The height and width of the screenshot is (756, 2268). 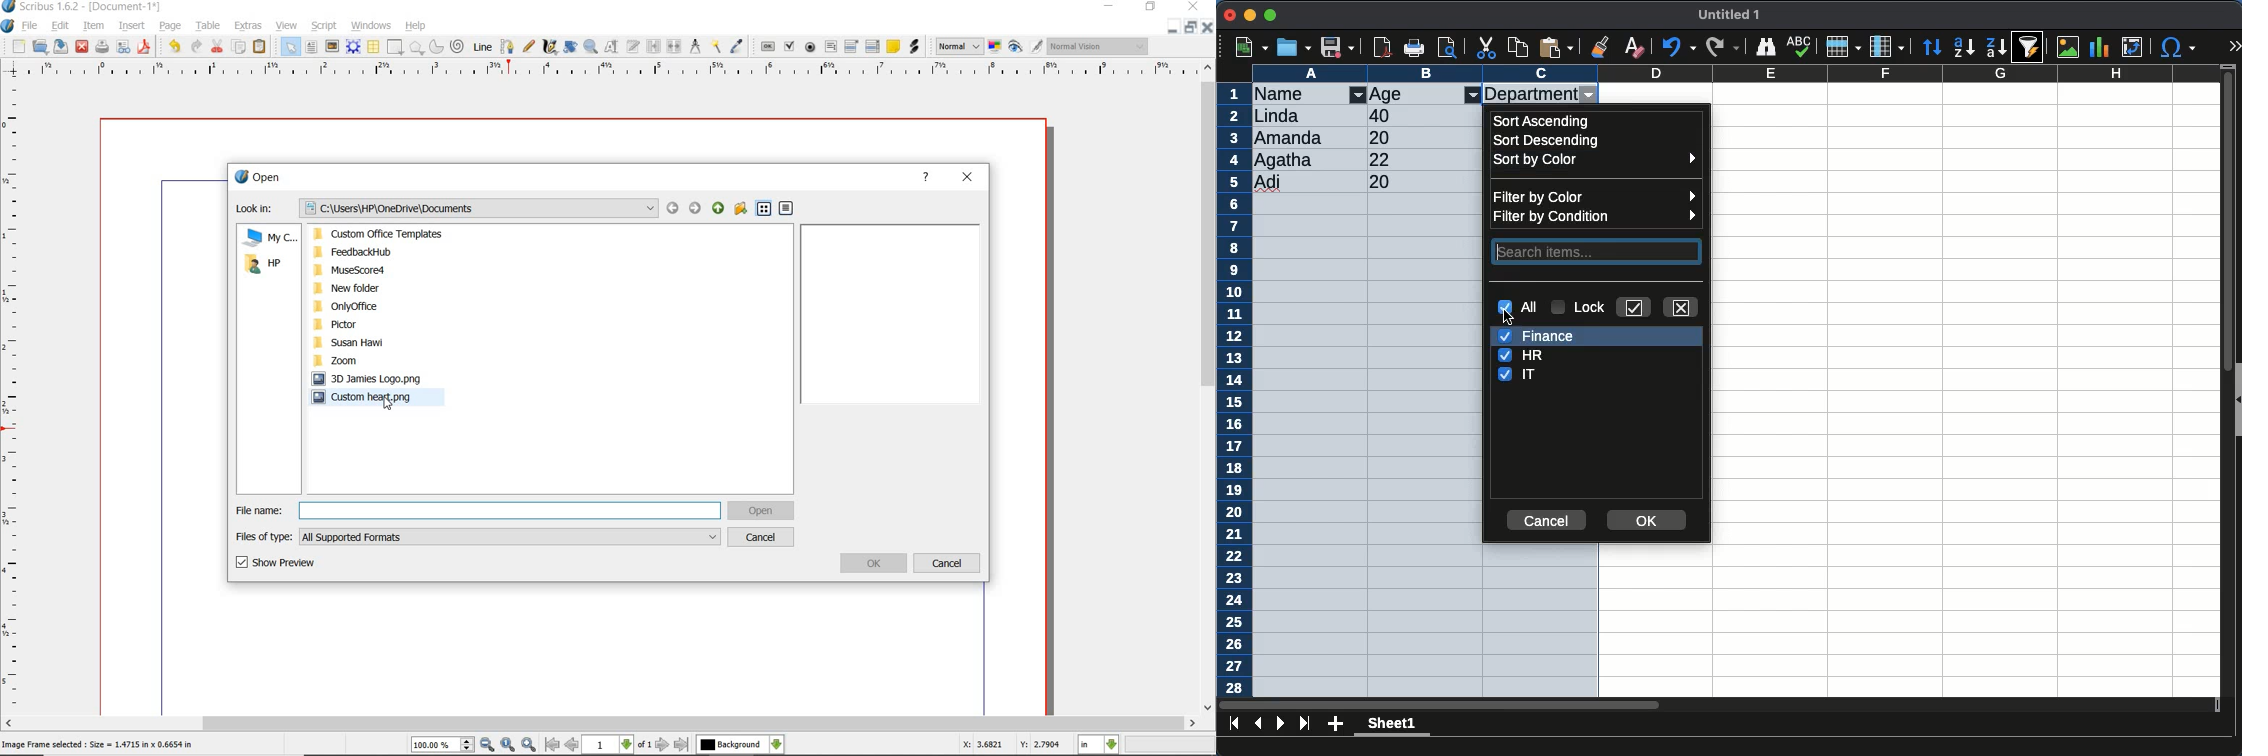 What do you see at coordinates (508, 745) in the screenshot?
I see `zoom to` at bounding box center [508, 745].